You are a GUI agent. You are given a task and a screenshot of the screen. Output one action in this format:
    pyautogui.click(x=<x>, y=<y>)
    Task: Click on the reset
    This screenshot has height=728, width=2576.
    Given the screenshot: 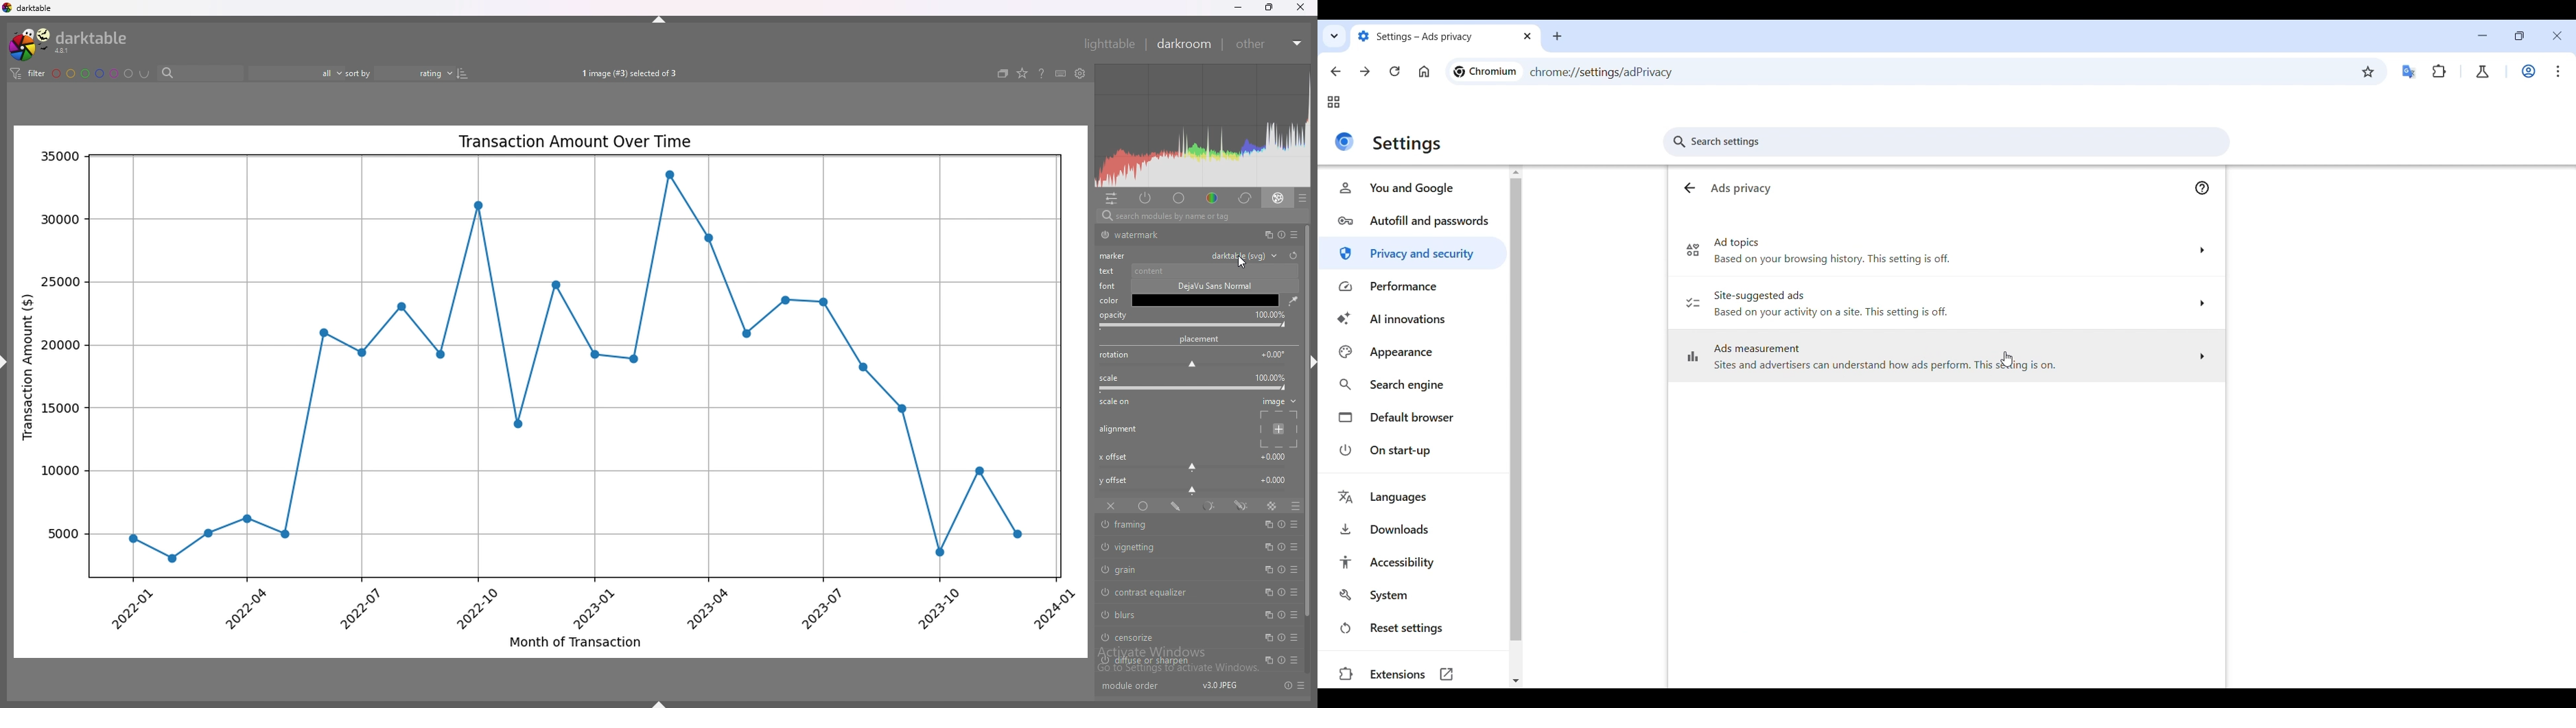 What is the action you would take?
    pyautogui.click(x=1280, y=235)
    